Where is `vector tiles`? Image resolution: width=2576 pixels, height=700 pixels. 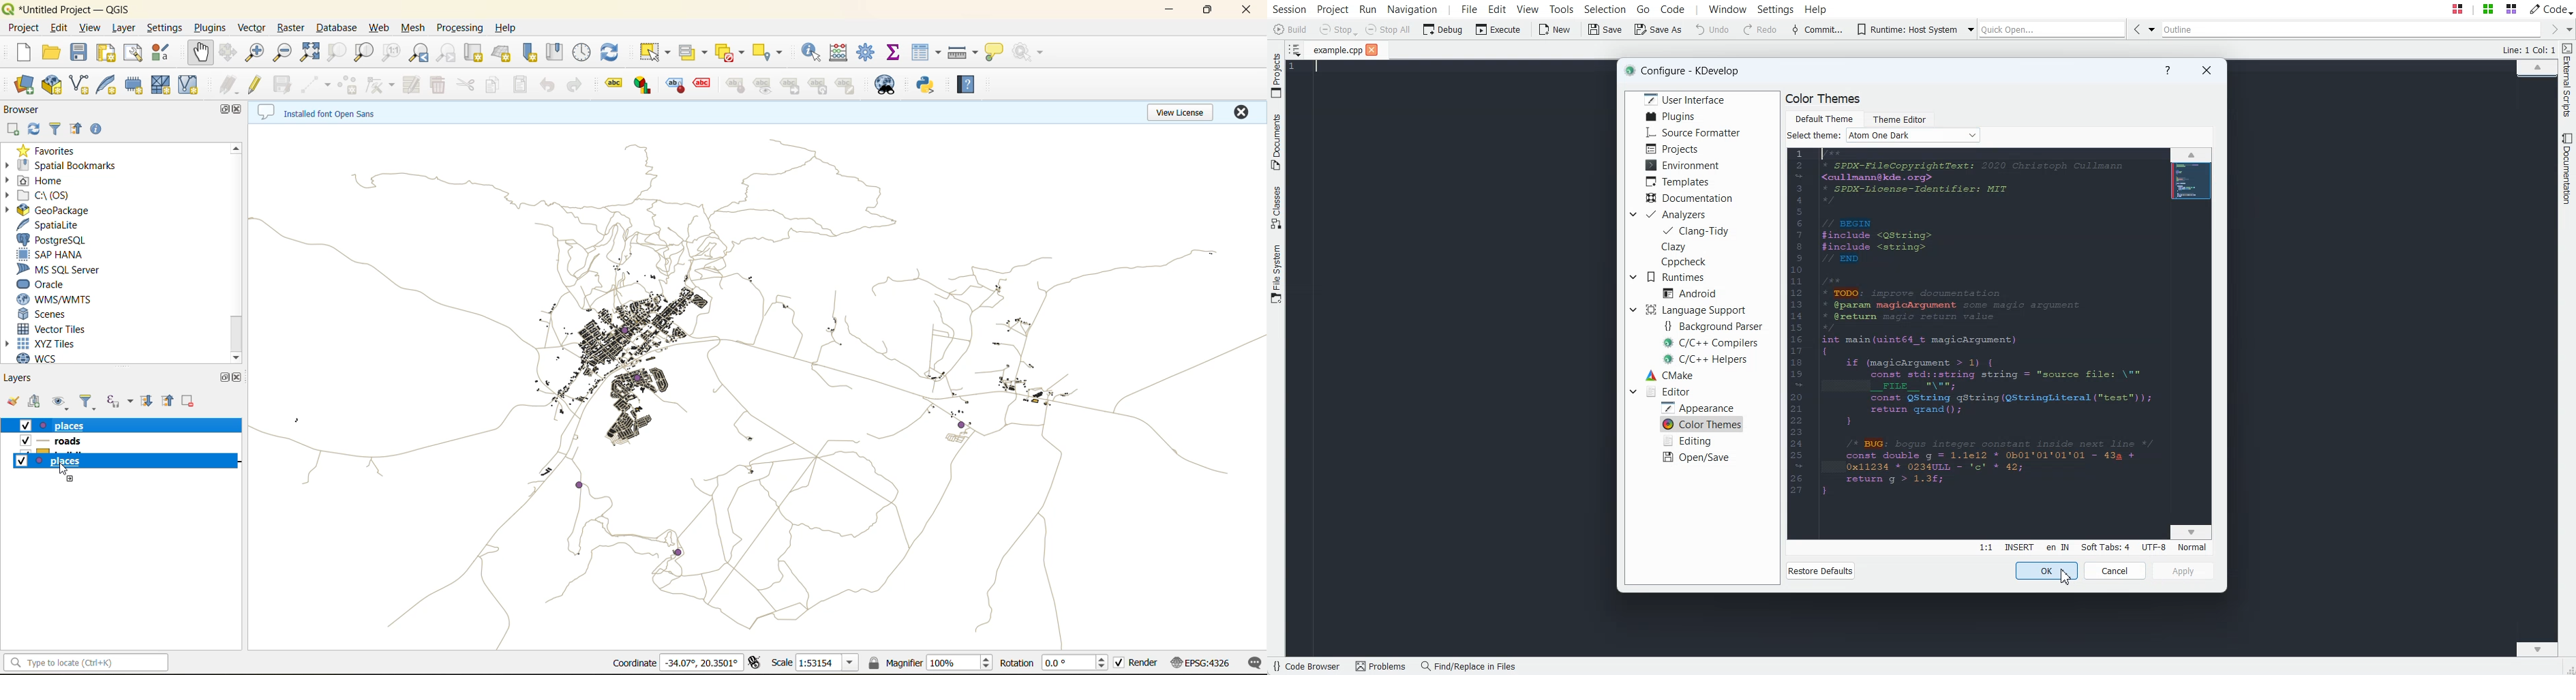
vector tiles is located at coordinates (71, 329).